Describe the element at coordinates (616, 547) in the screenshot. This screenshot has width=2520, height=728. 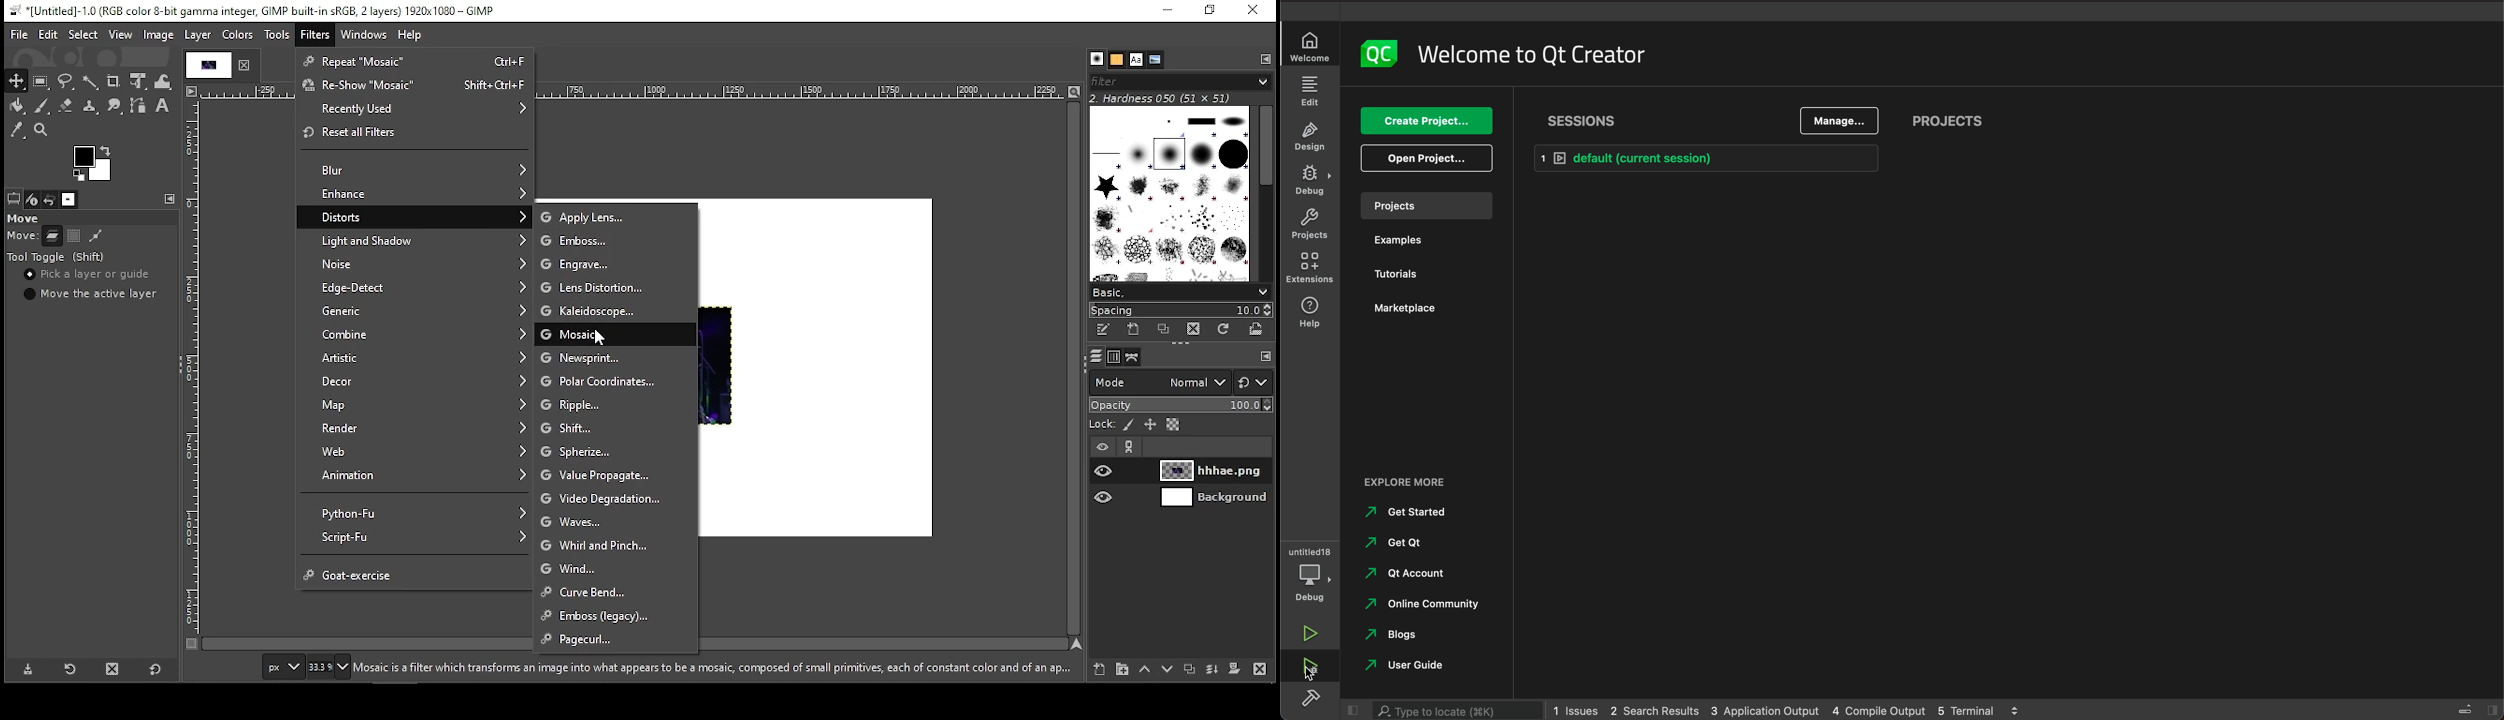
I see `whirl and pinch` at that location.